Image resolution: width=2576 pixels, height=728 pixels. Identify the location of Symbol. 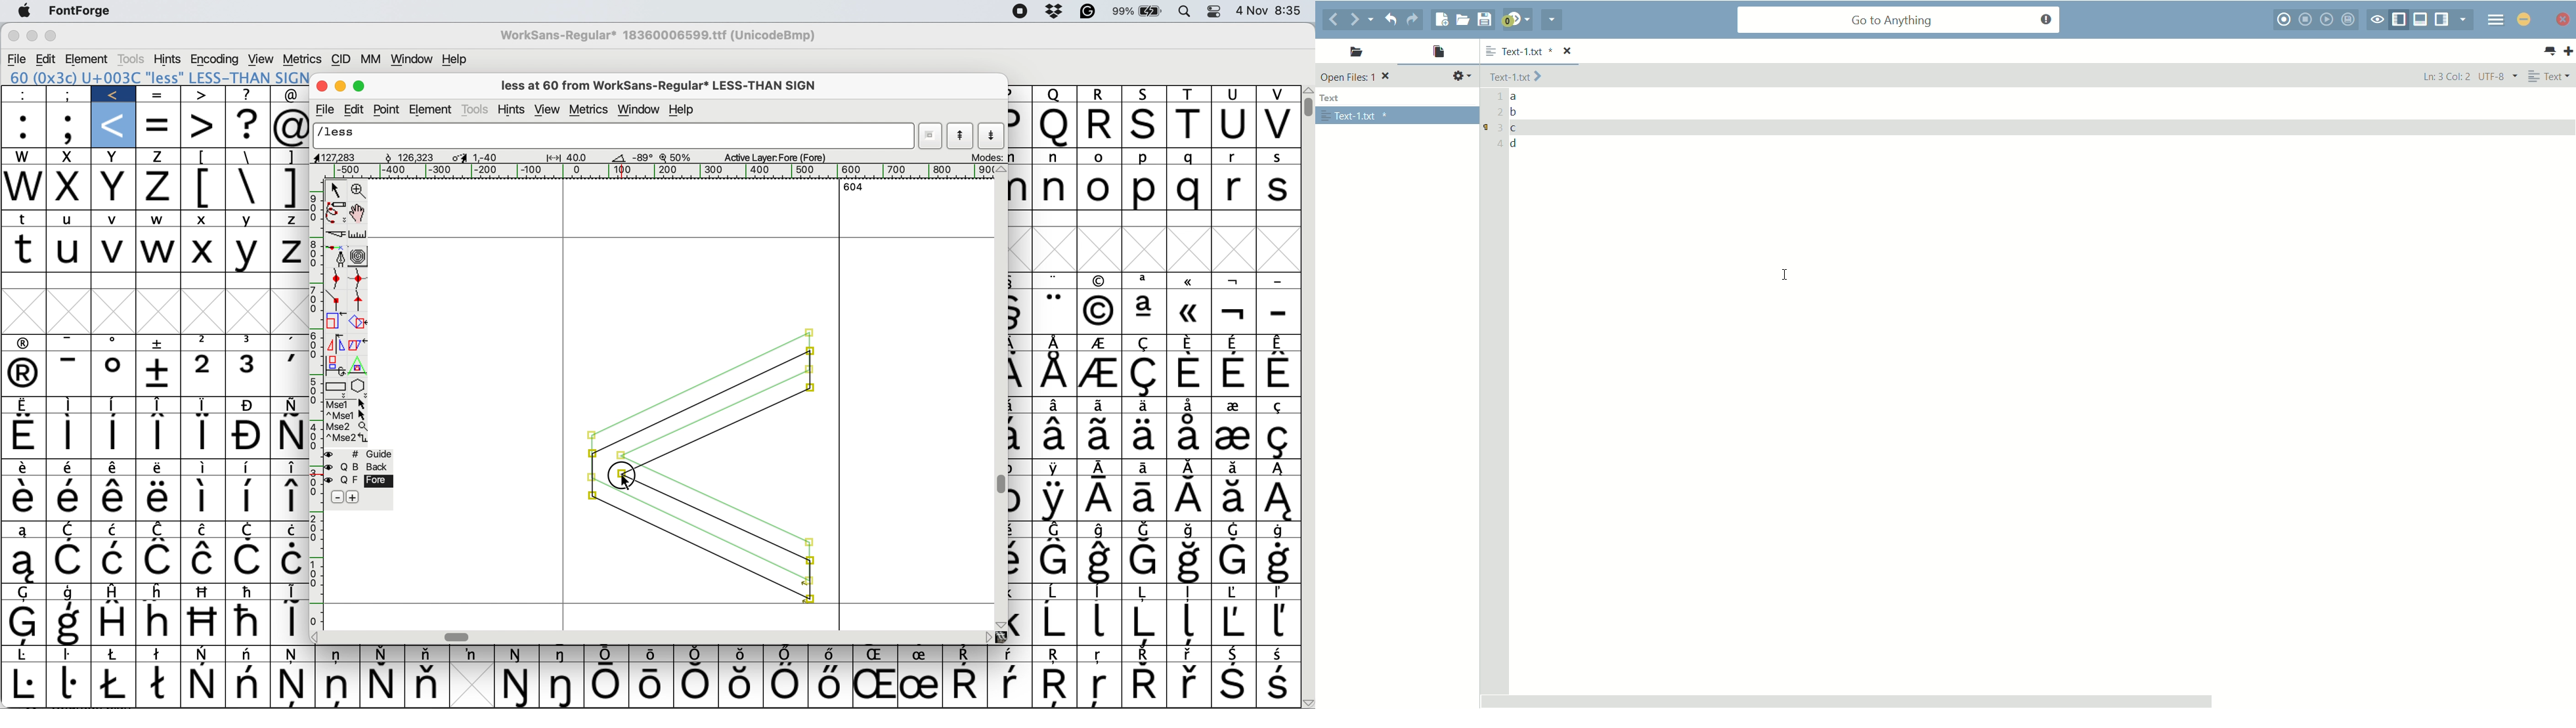
(1233, 499).